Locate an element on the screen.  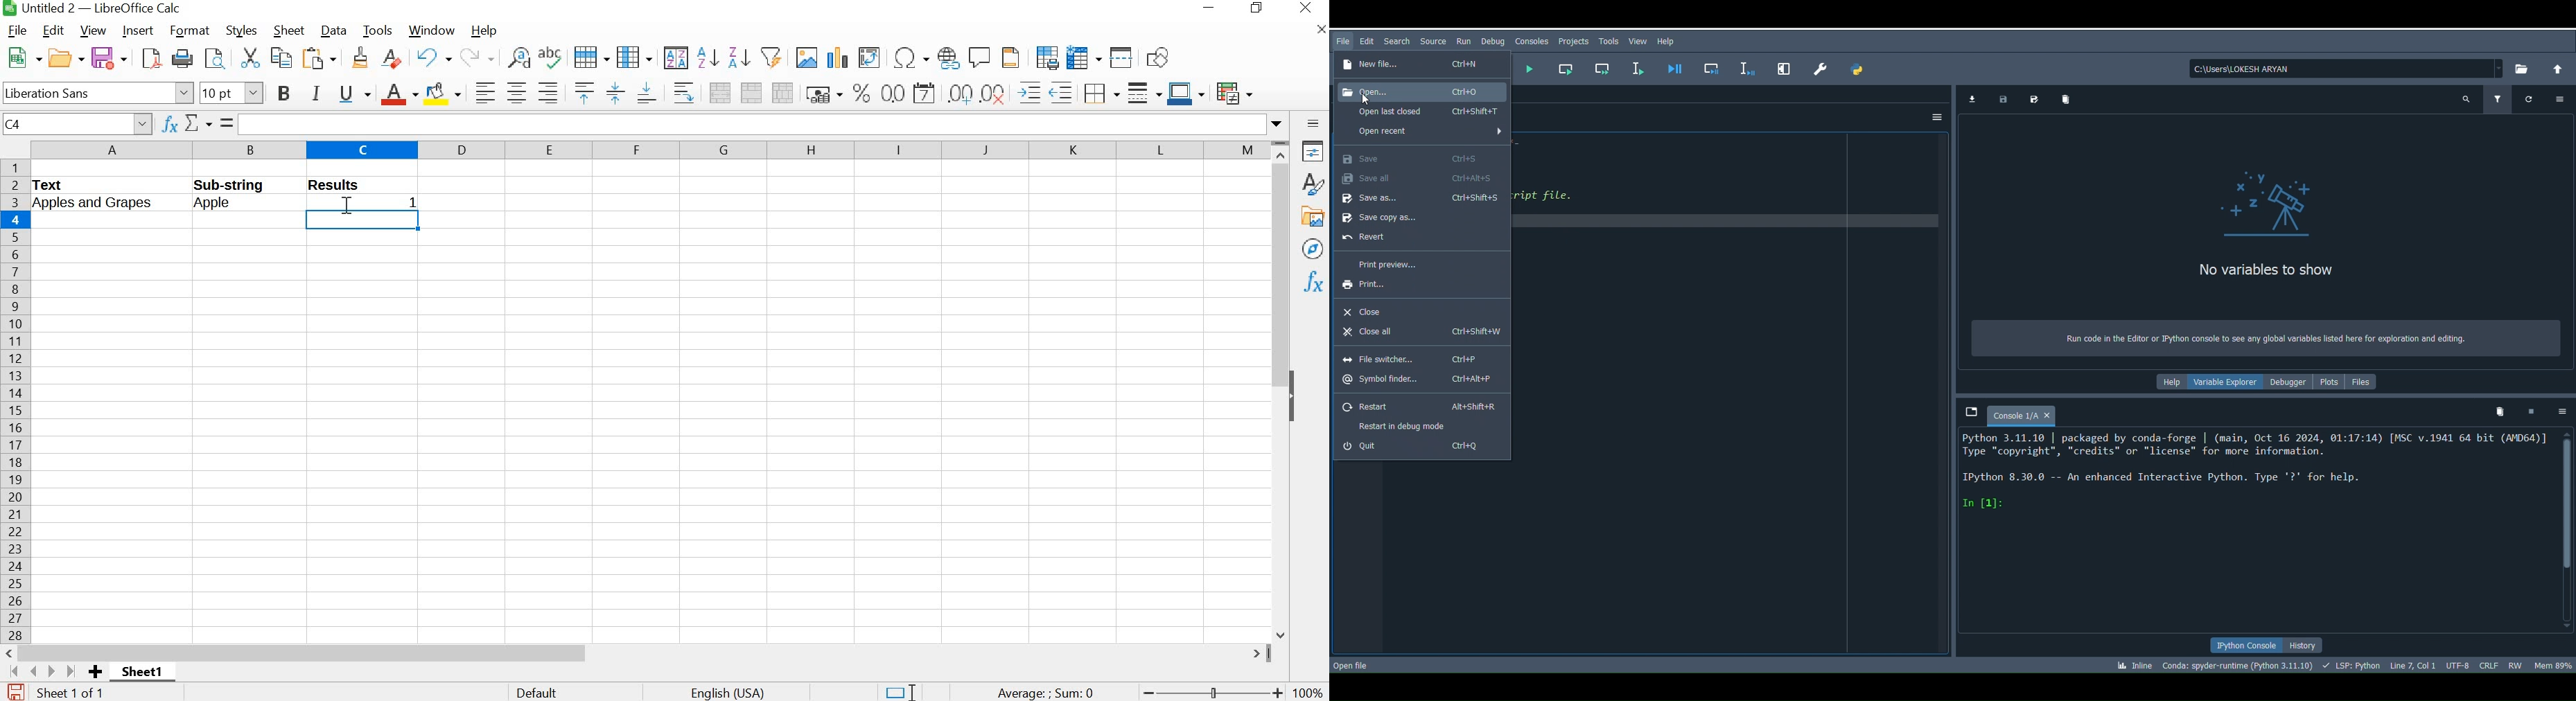
New file is located at coordinates (1412, 62).